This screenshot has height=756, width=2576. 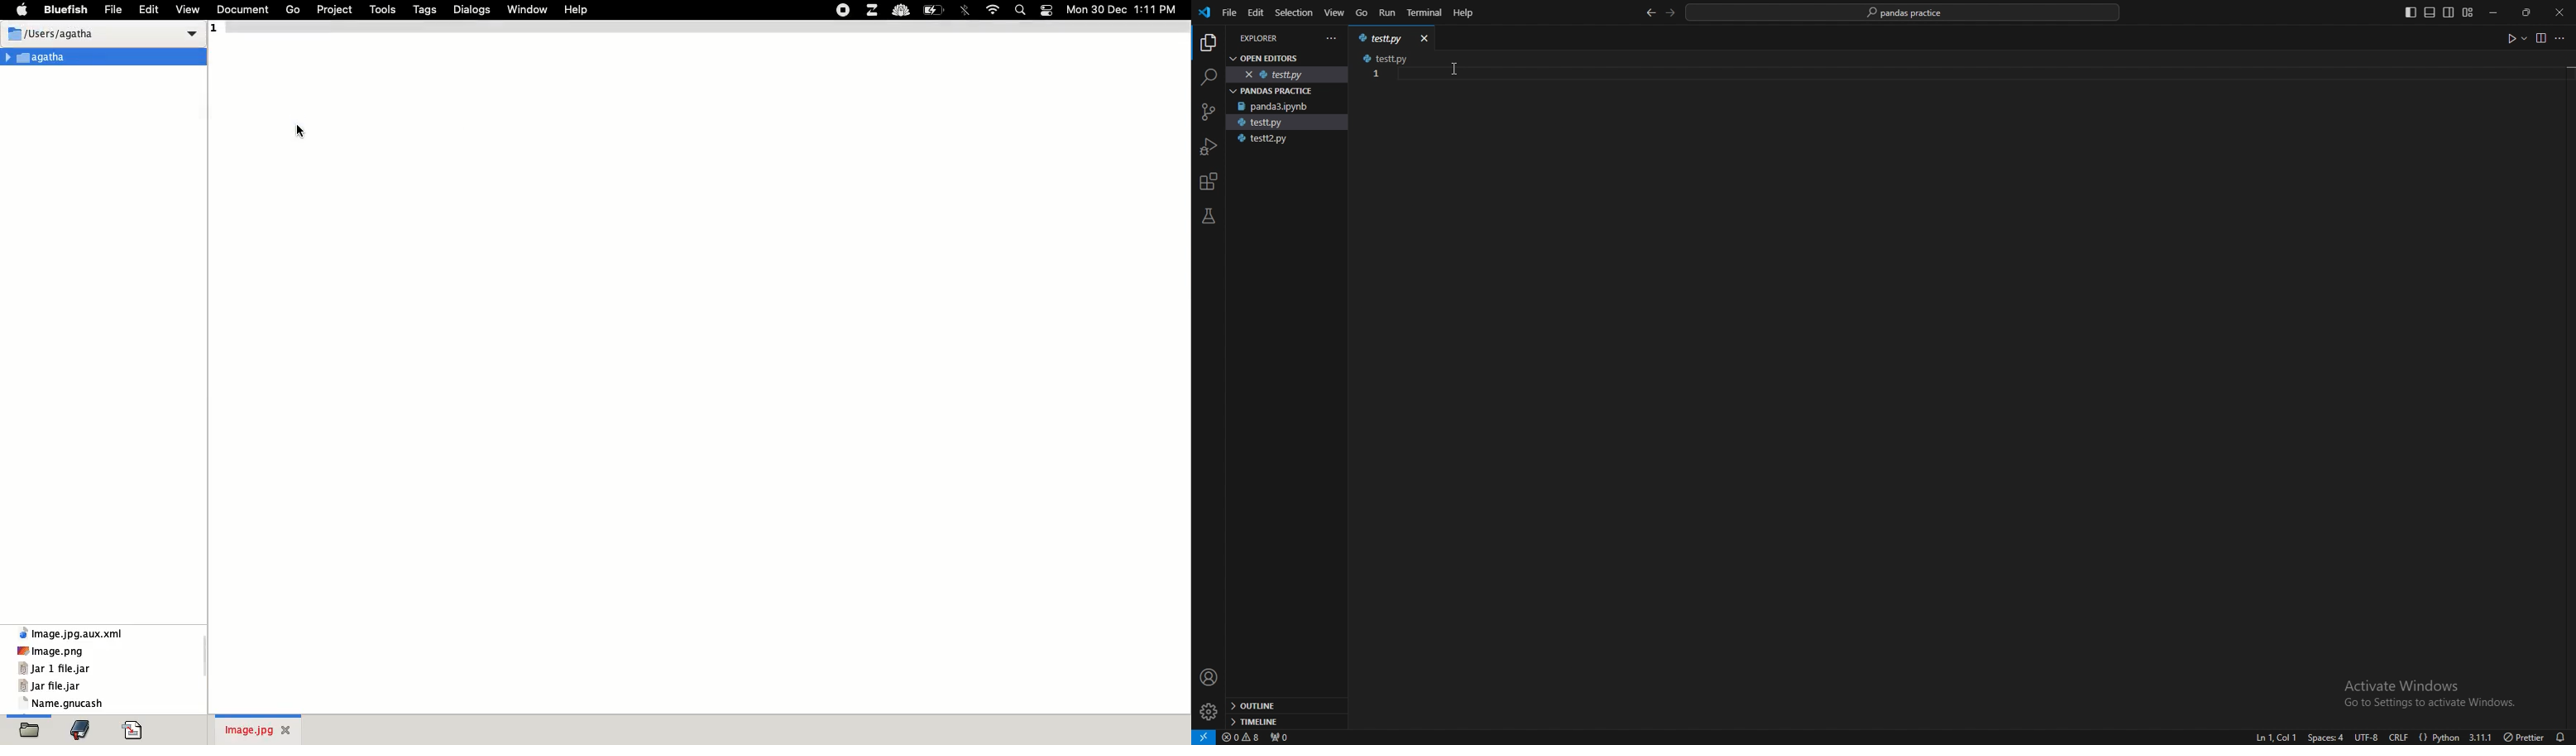 I want to click on document, so click(x=242, y=7).